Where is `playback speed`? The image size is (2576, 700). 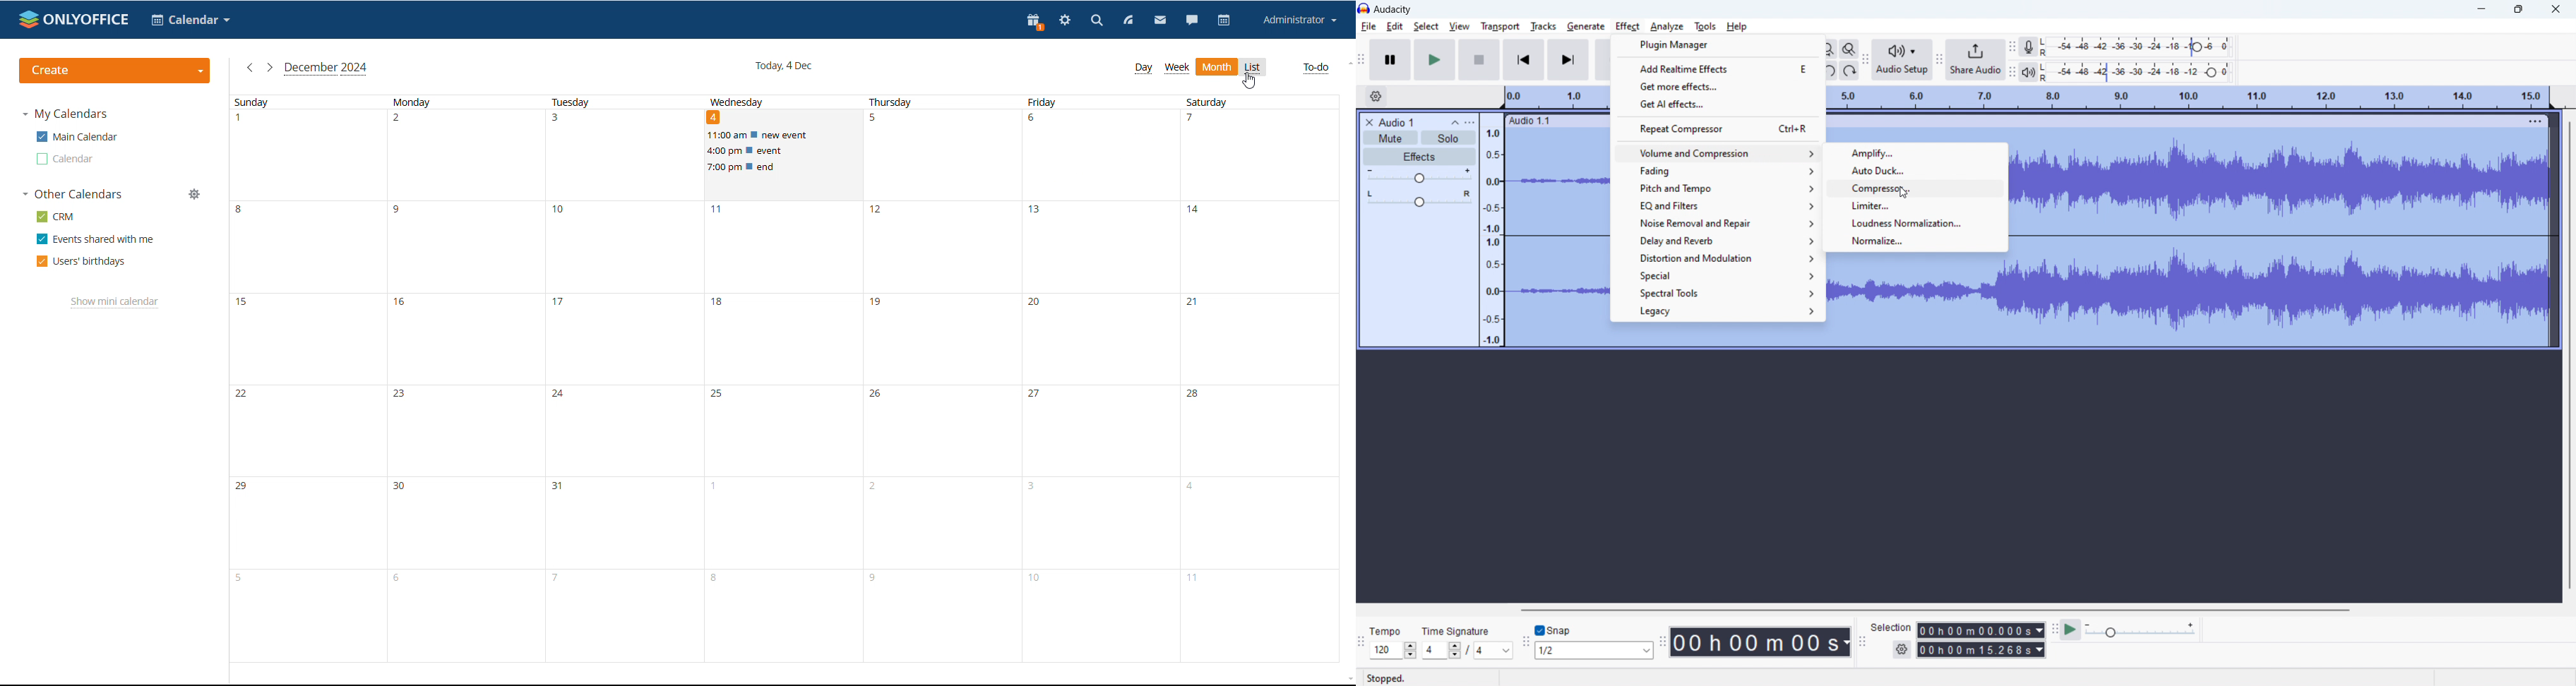
playback speed is located at coordinates (2141, 630).